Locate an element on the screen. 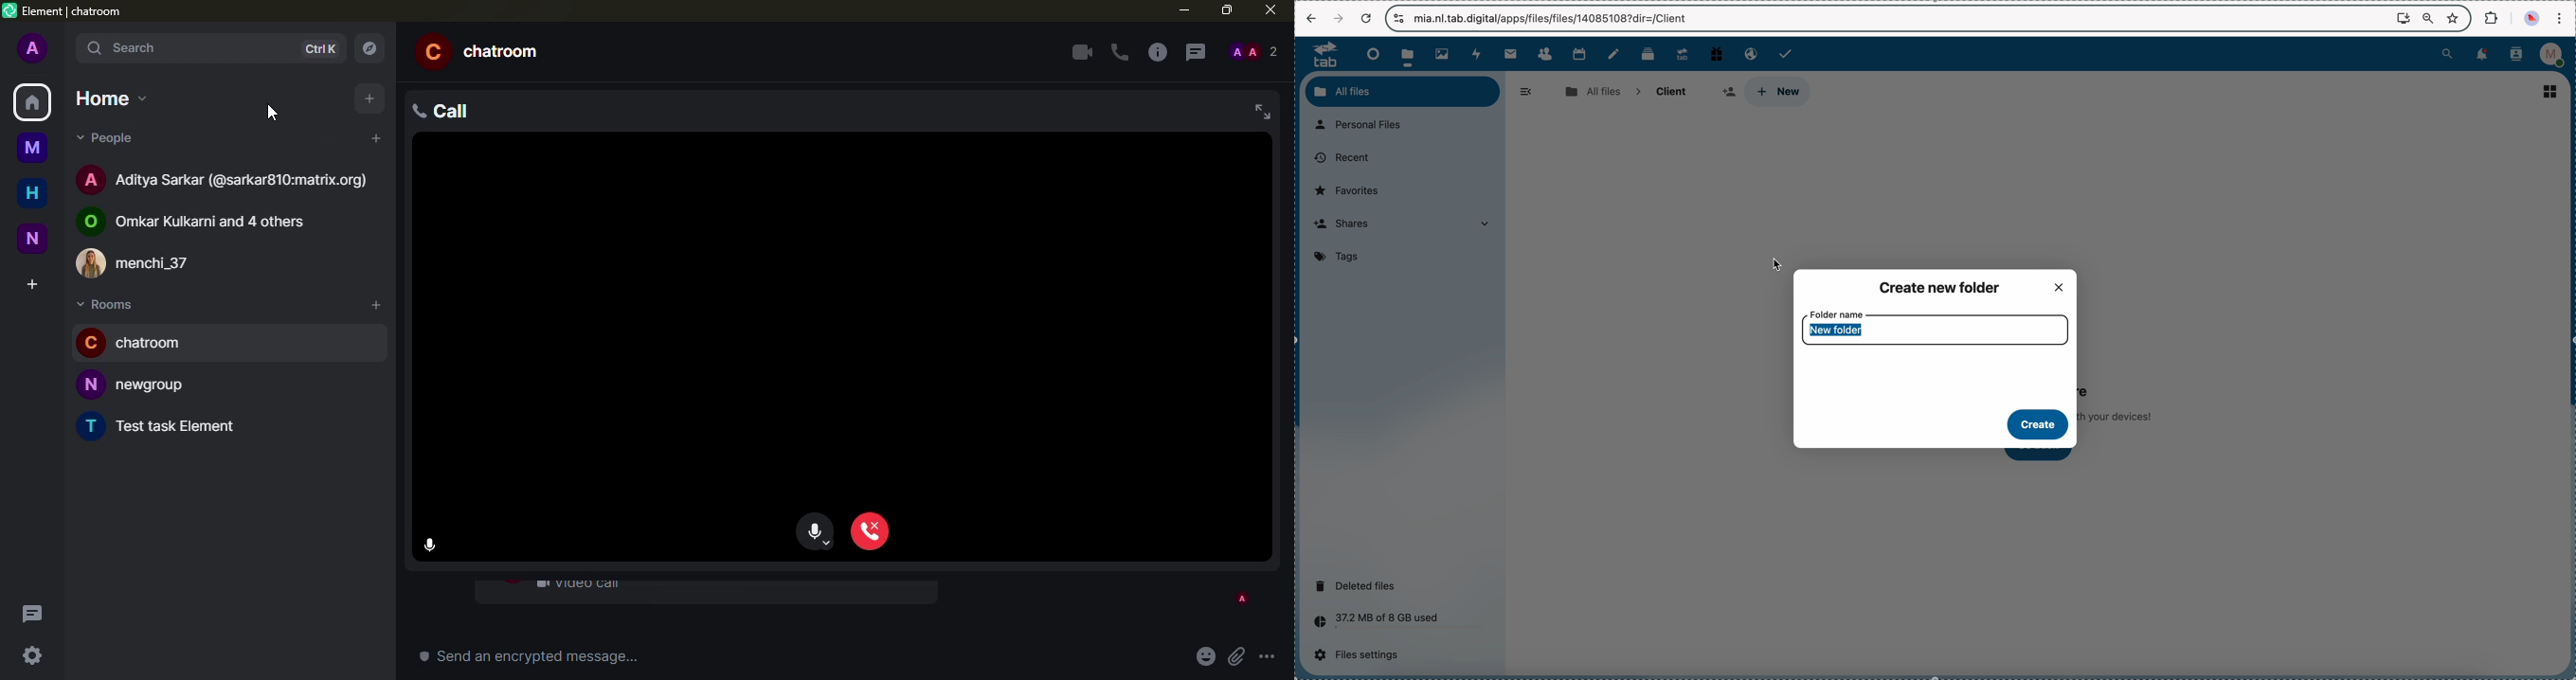 Image resolution: width=2576 pixels, height=700 pixels. people is located at coordinates (109, 140).